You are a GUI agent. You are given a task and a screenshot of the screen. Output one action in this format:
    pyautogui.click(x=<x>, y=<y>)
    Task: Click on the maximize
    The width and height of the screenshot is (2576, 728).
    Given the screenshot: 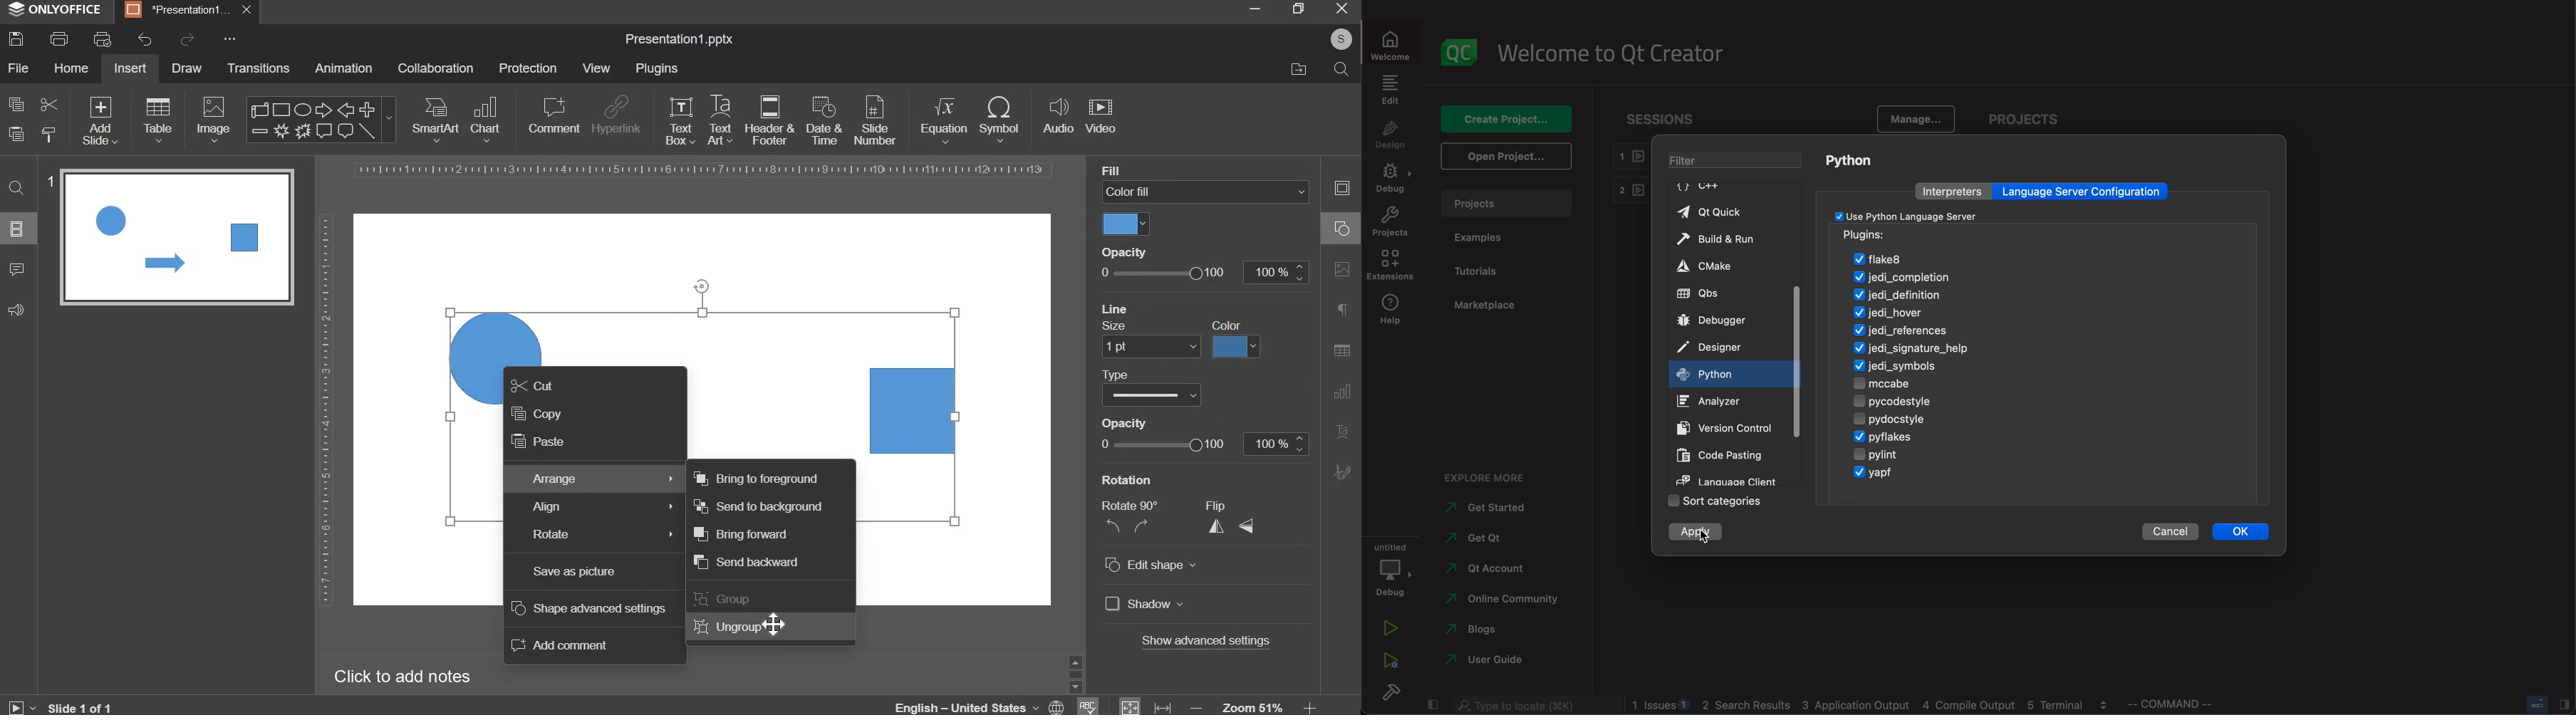 What is the action you would take?
    pyautogui.click(x=1297, y=8)
    